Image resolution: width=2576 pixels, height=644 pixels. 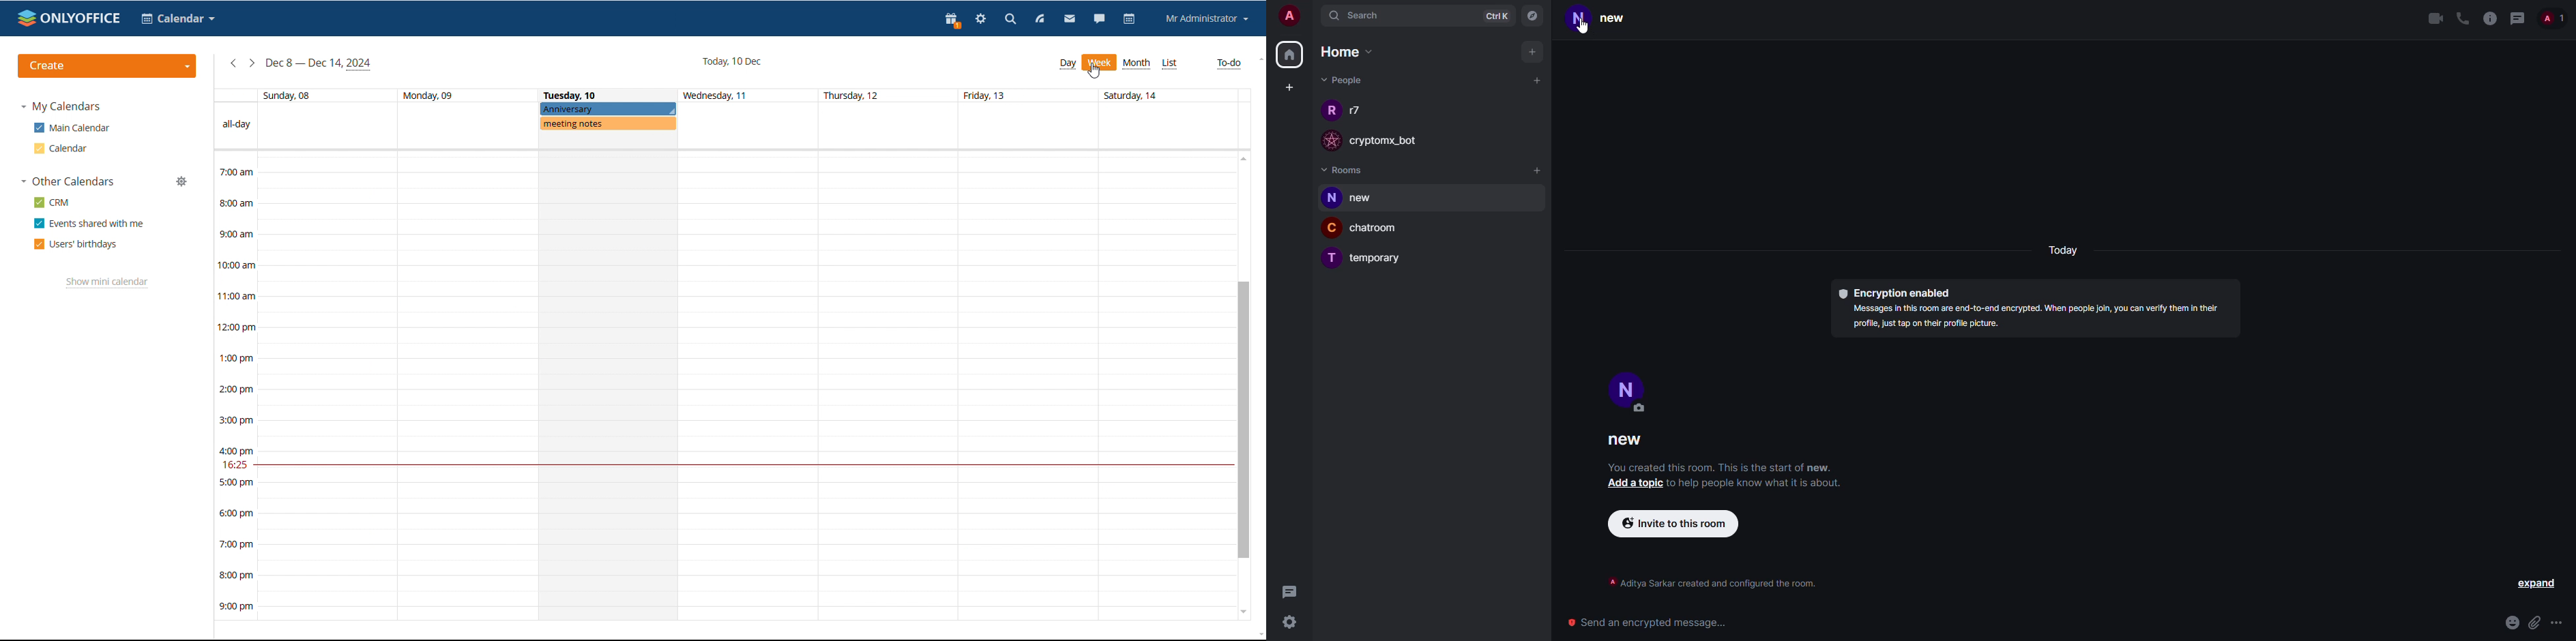 What do you see at coordinates (1069, 19) in the screenshot?
I see `mail` at bounding box center [1069, 19].